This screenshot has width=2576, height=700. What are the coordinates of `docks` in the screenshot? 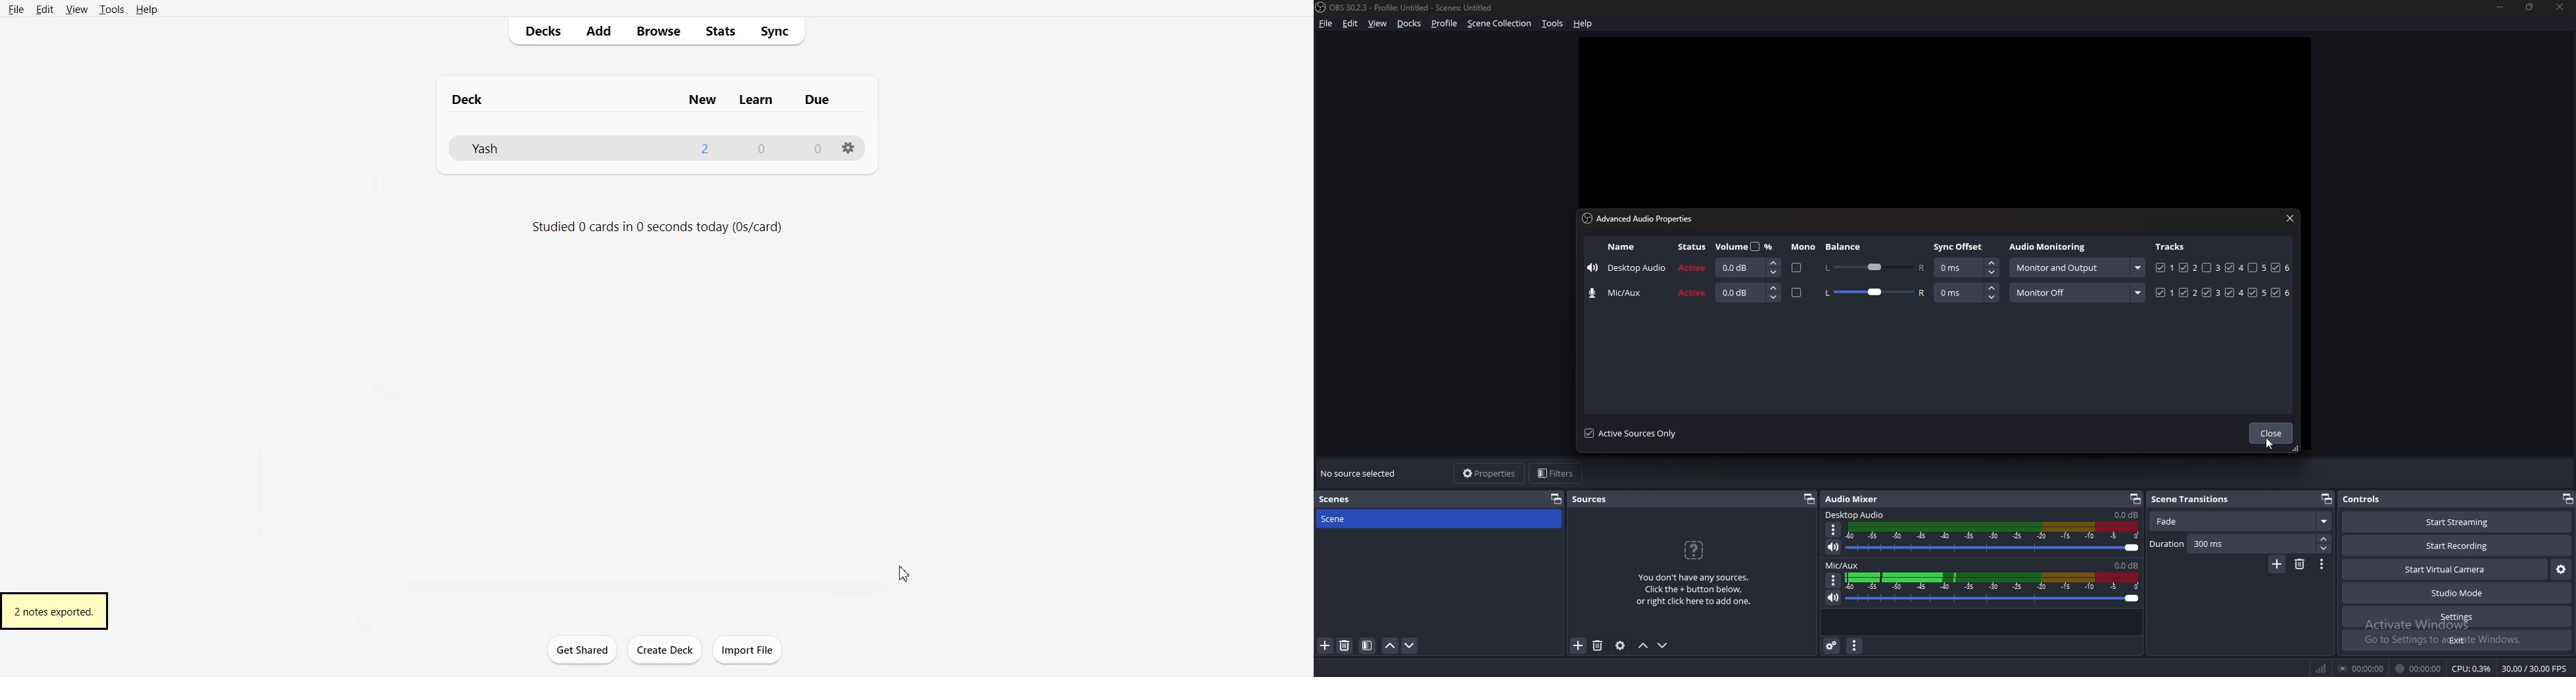 It's located at (1411, 23).